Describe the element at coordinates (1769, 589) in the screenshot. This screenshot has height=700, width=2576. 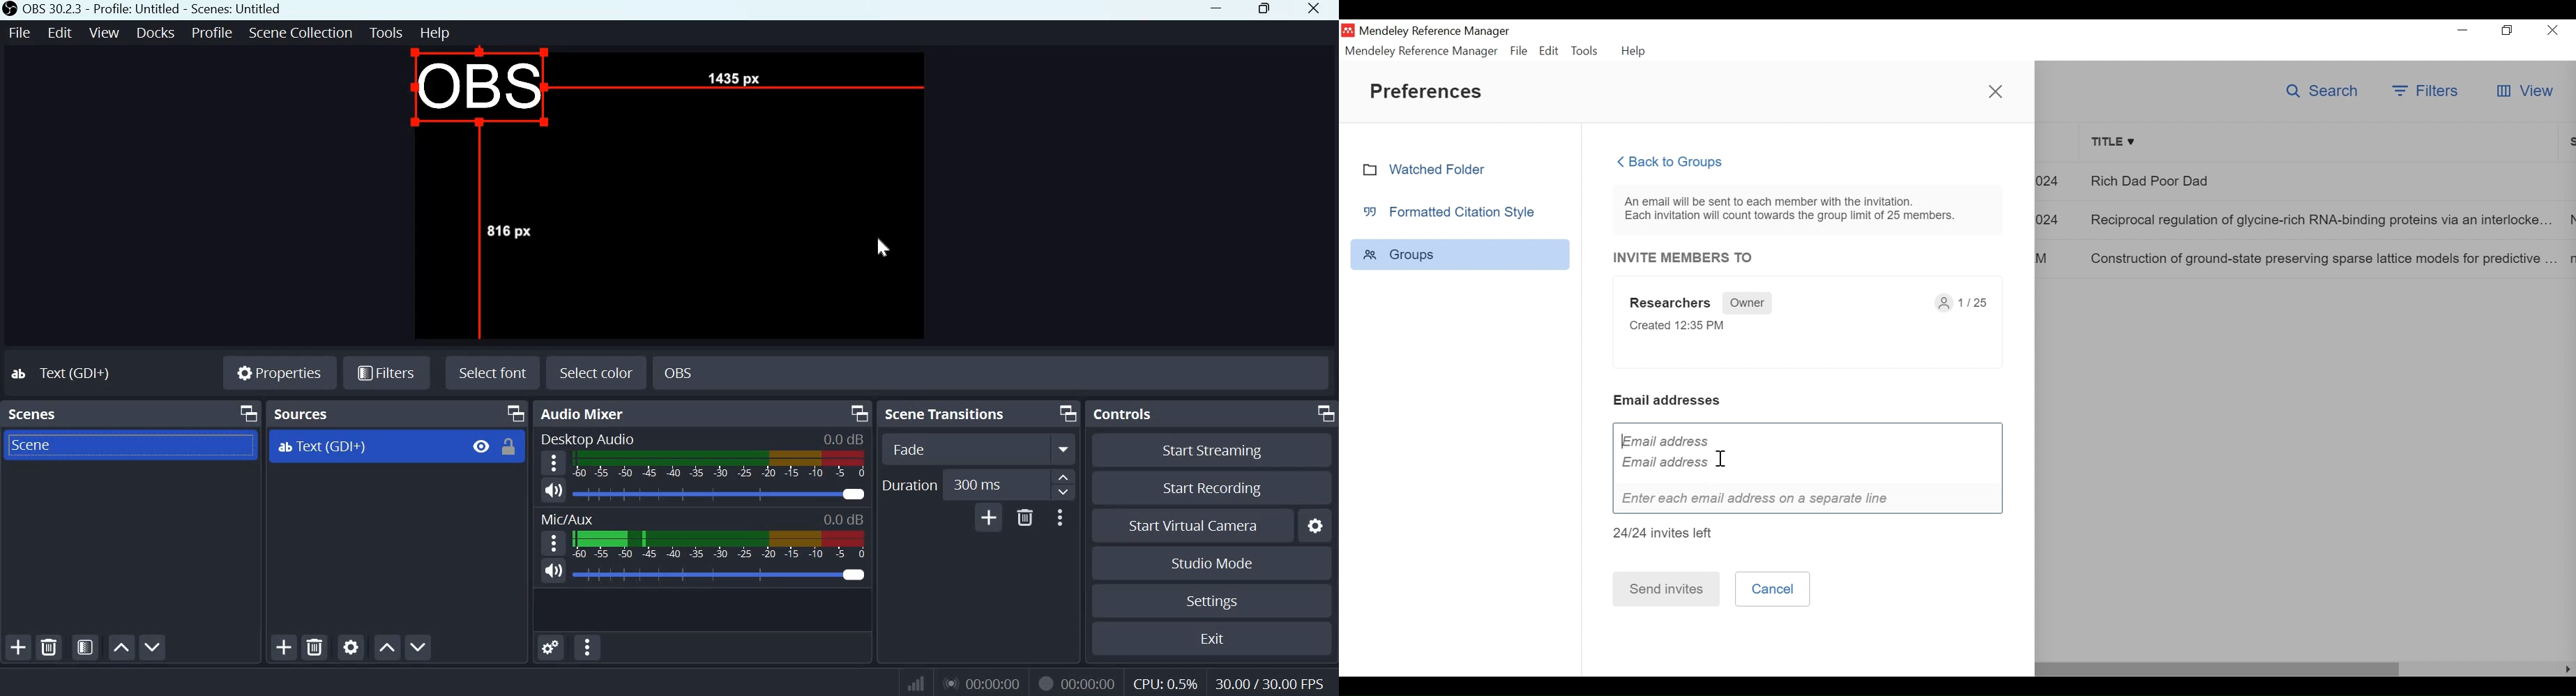
I see `Cancel` at that location.